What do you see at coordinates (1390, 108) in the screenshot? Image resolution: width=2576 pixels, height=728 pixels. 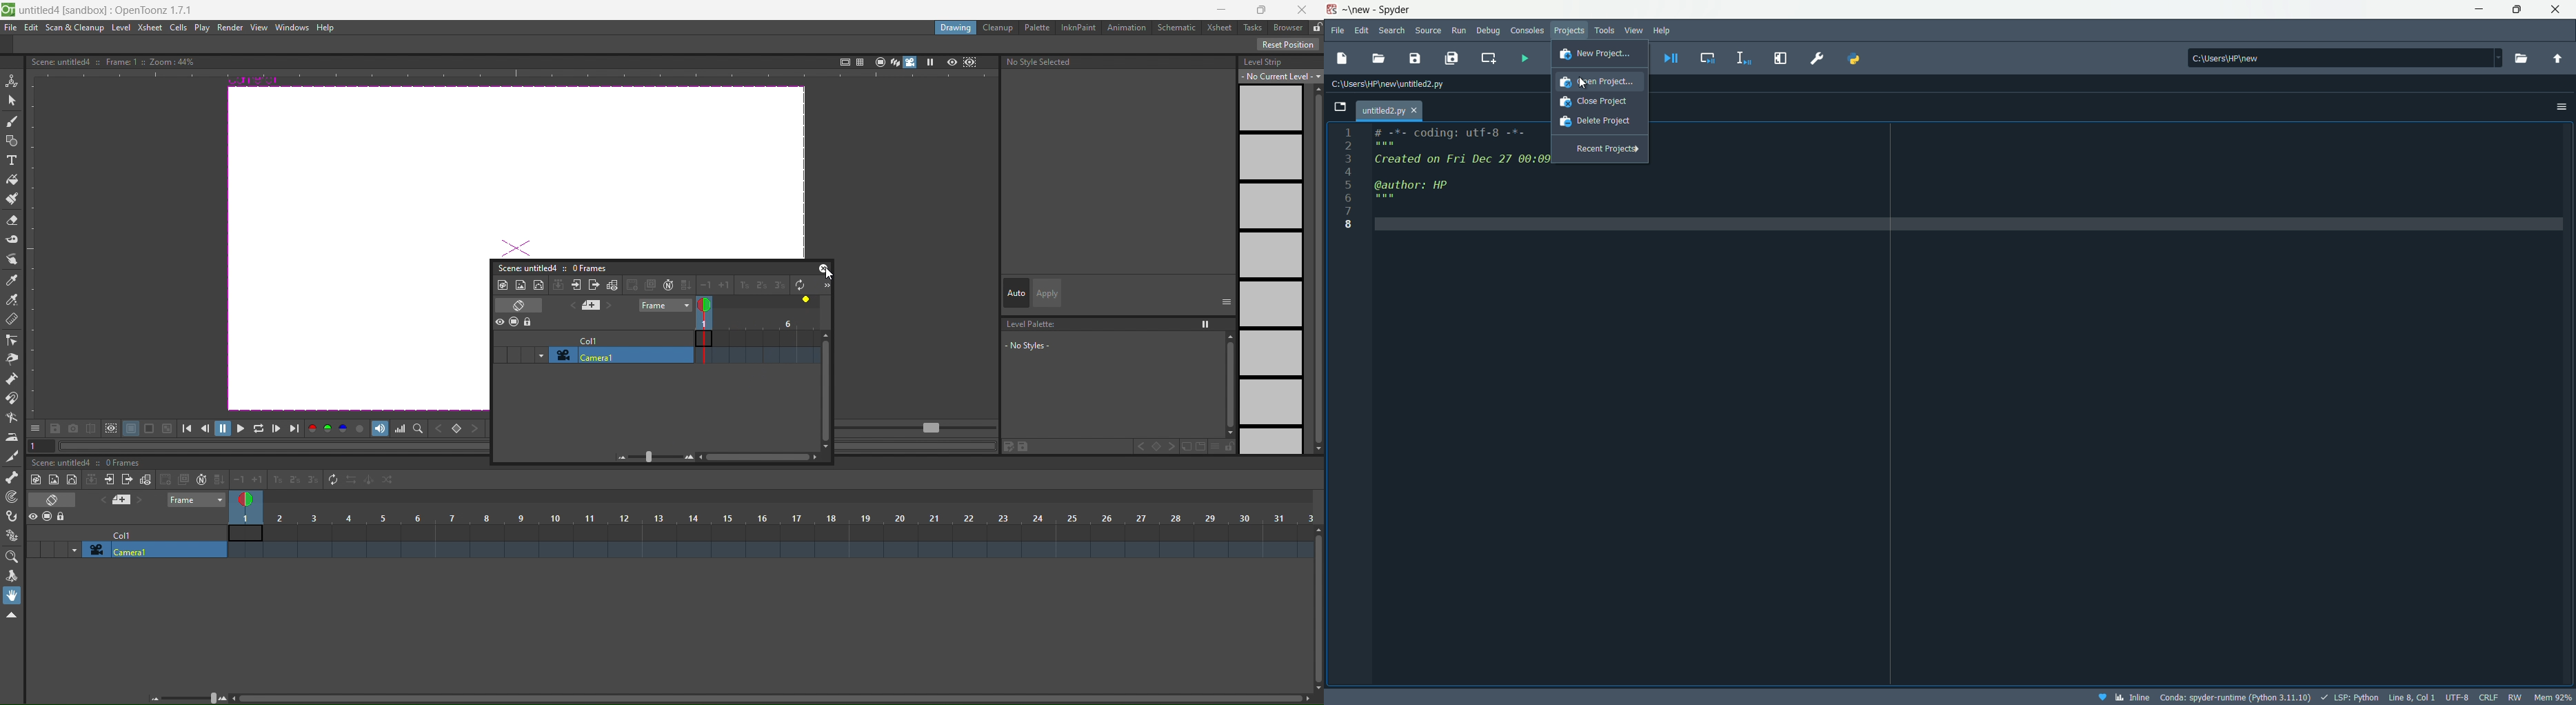 I see `python file` at bounding box center [1390, 108].